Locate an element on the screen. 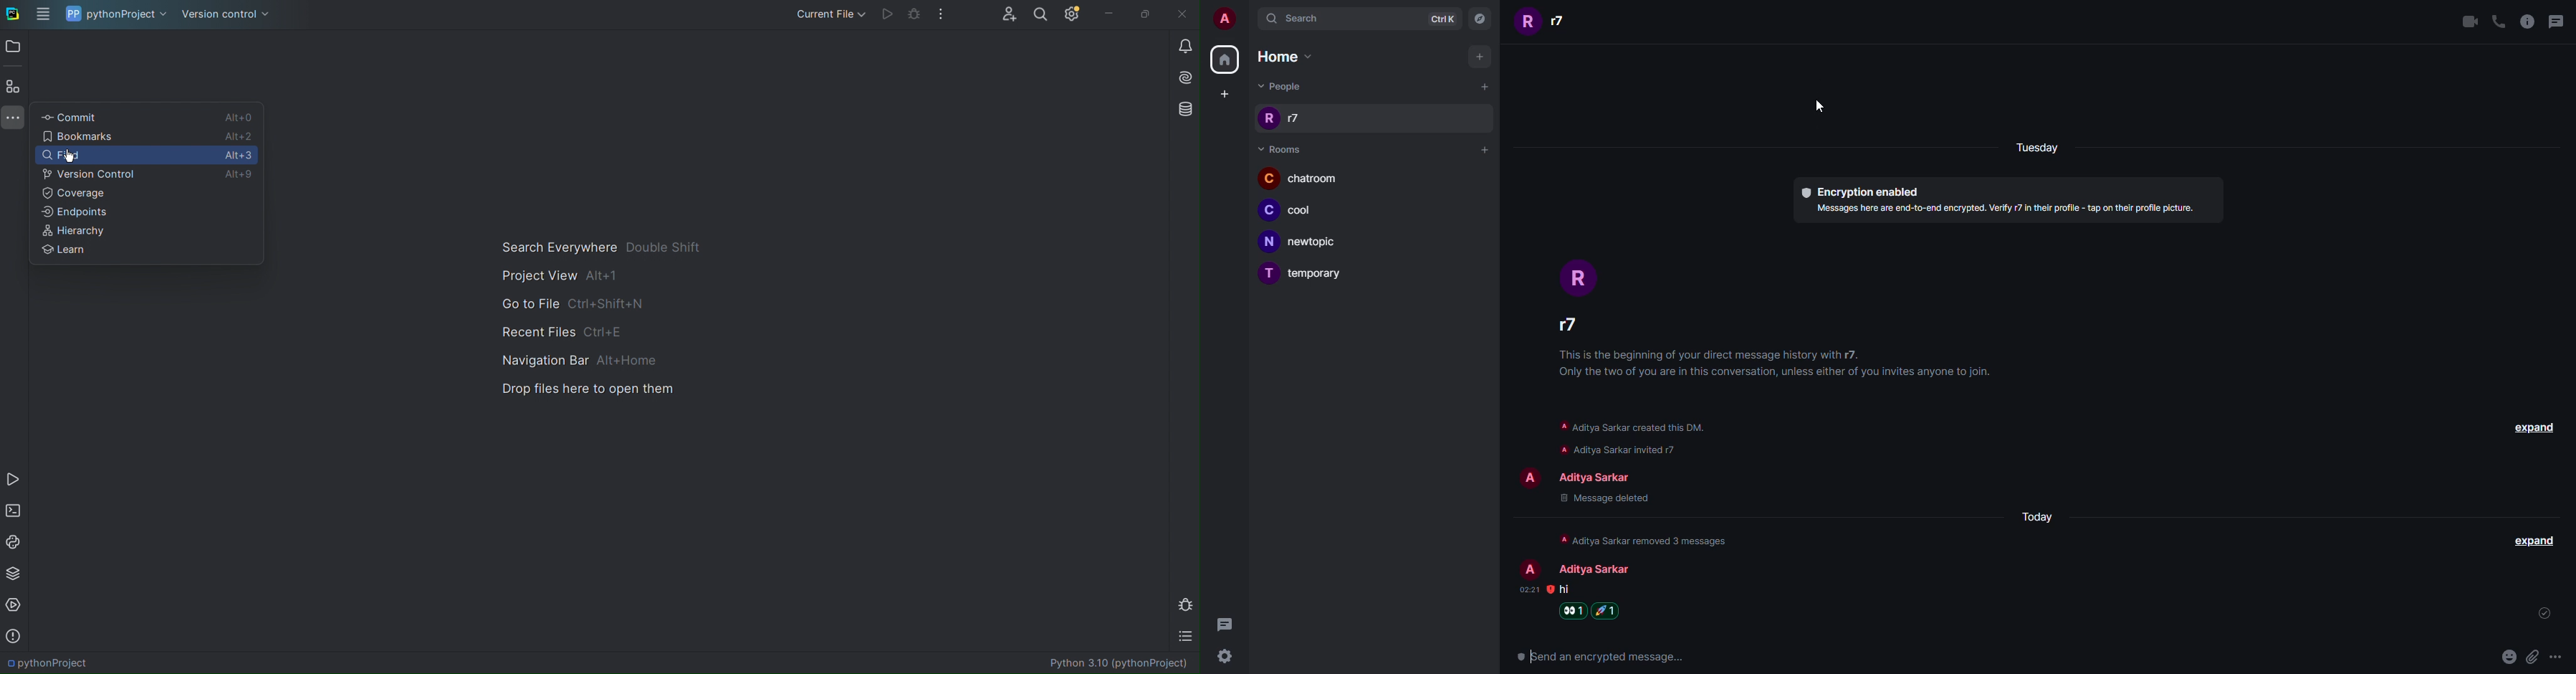 This screenshot has height=700, width=2576. people is located at coordinates (1597, 569).